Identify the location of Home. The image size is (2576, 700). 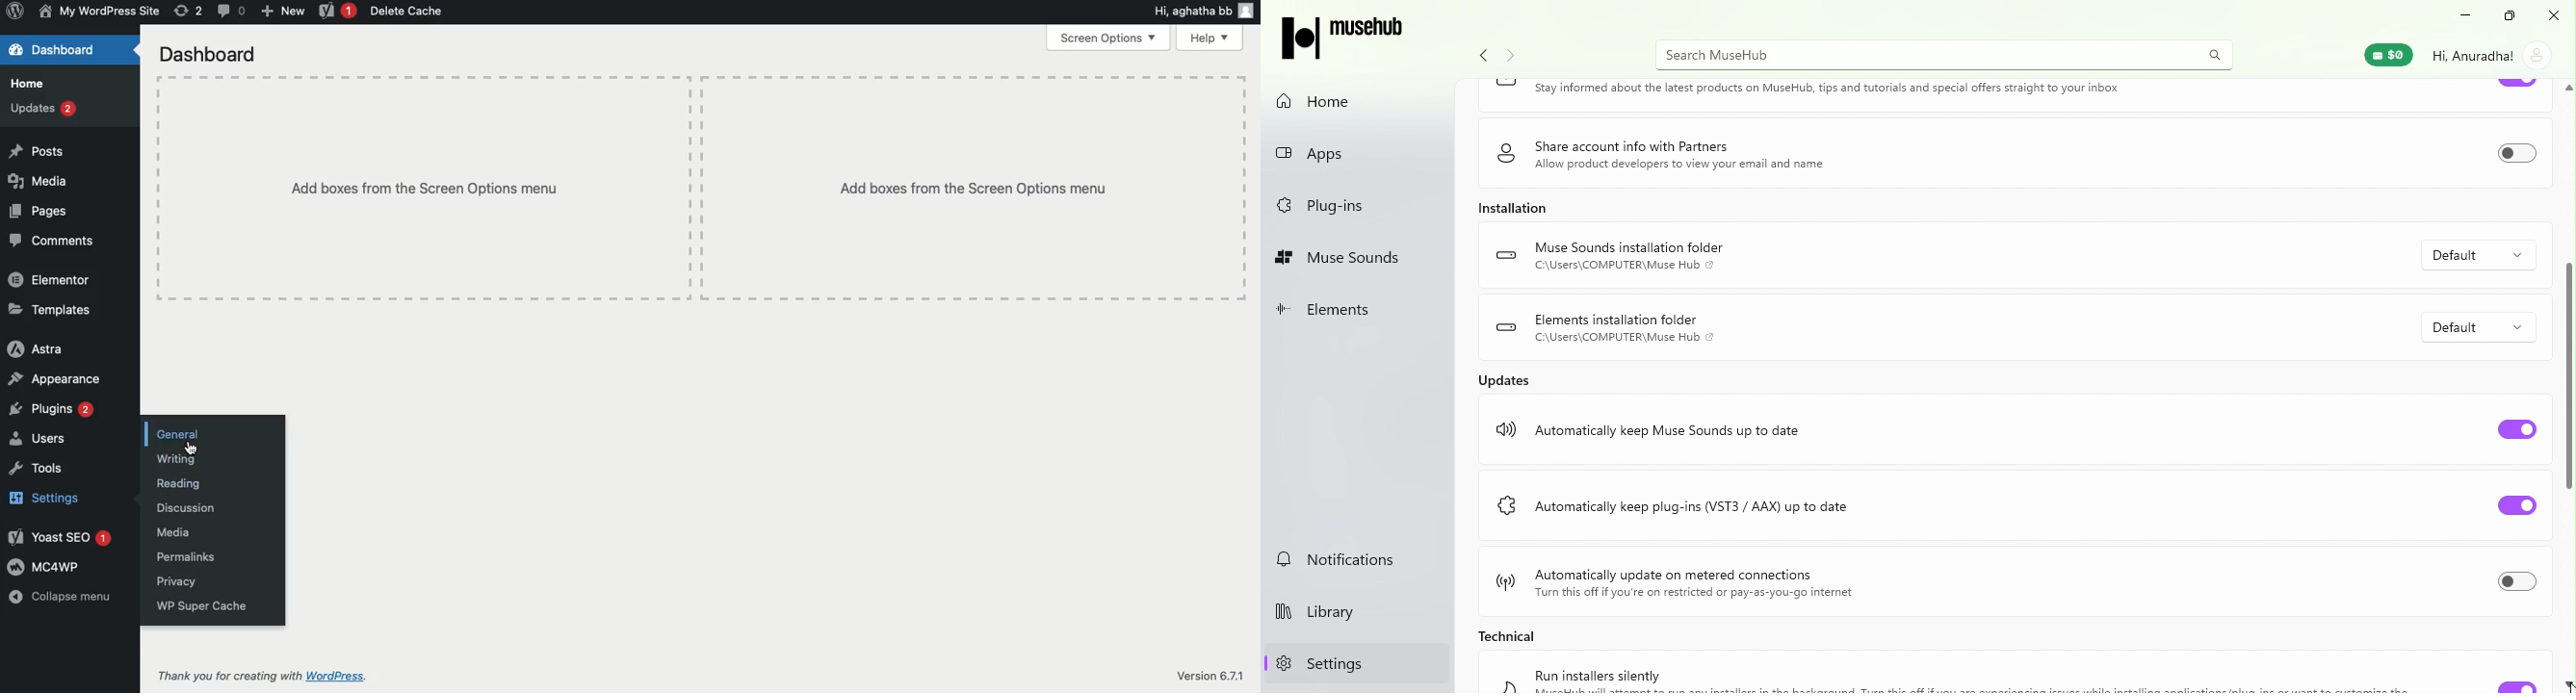
(1357, 102).